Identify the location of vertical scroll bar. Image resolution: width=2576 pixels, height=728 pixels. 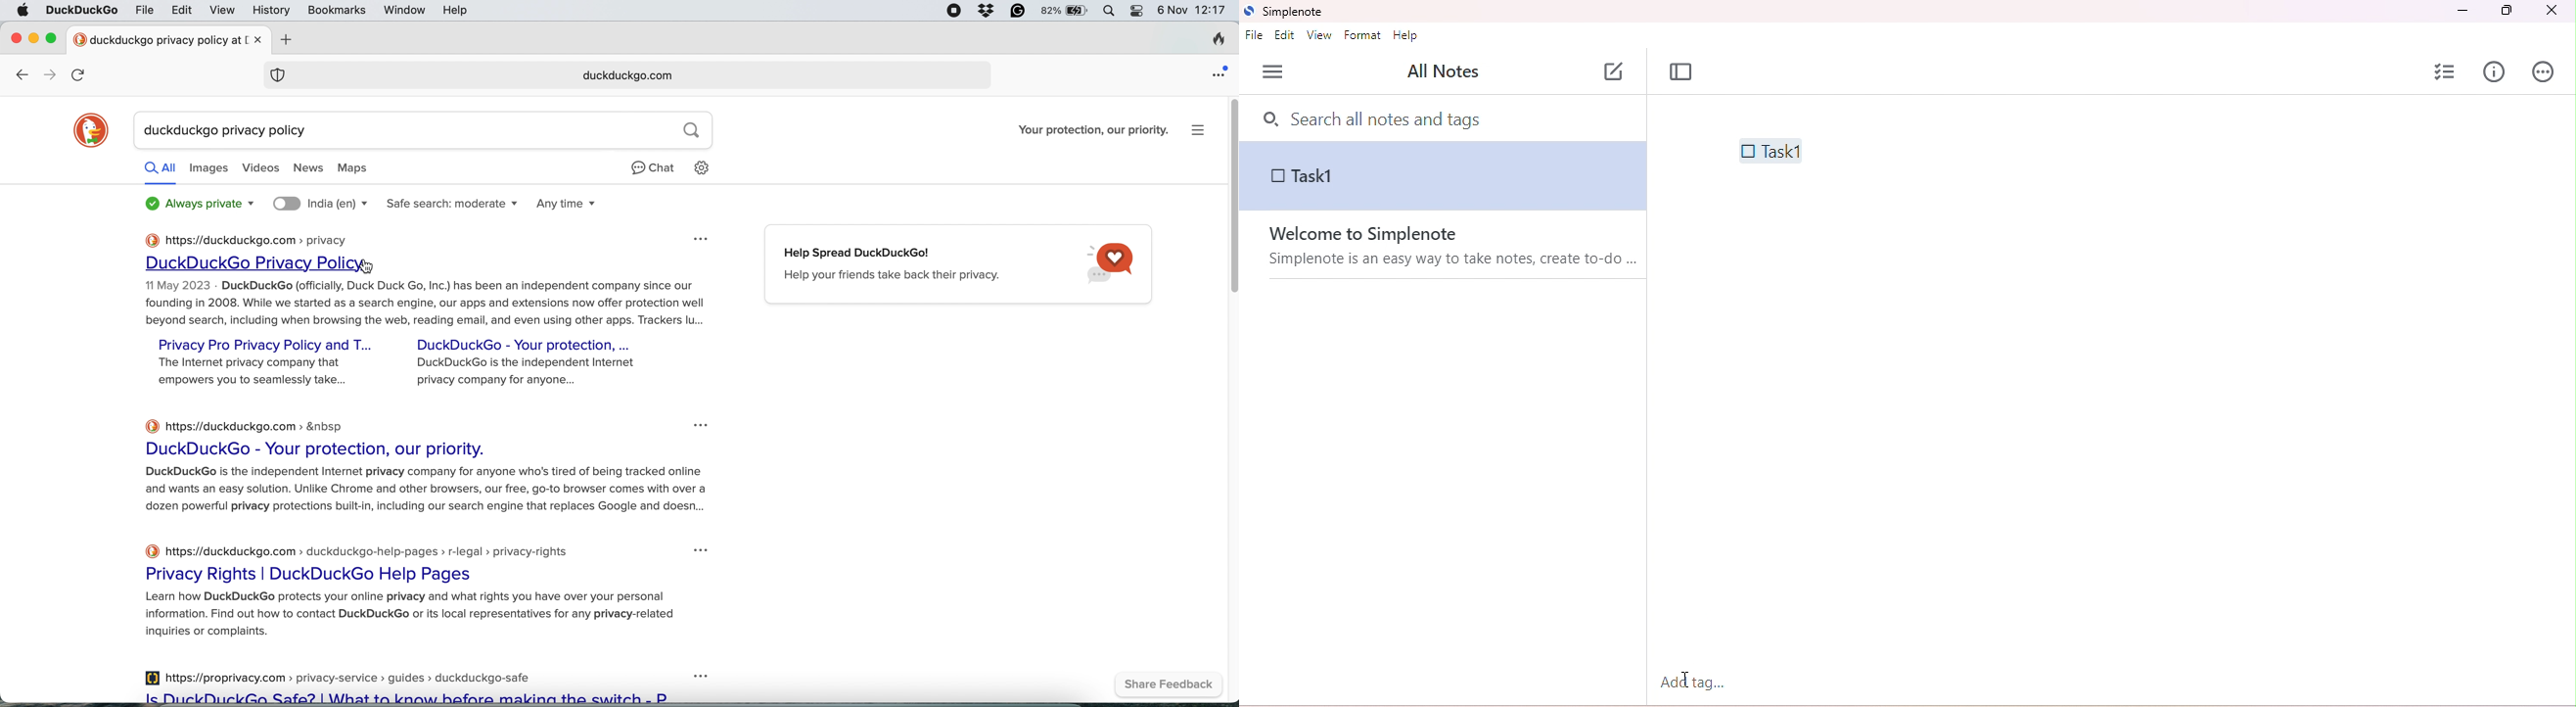
(1229, 200).